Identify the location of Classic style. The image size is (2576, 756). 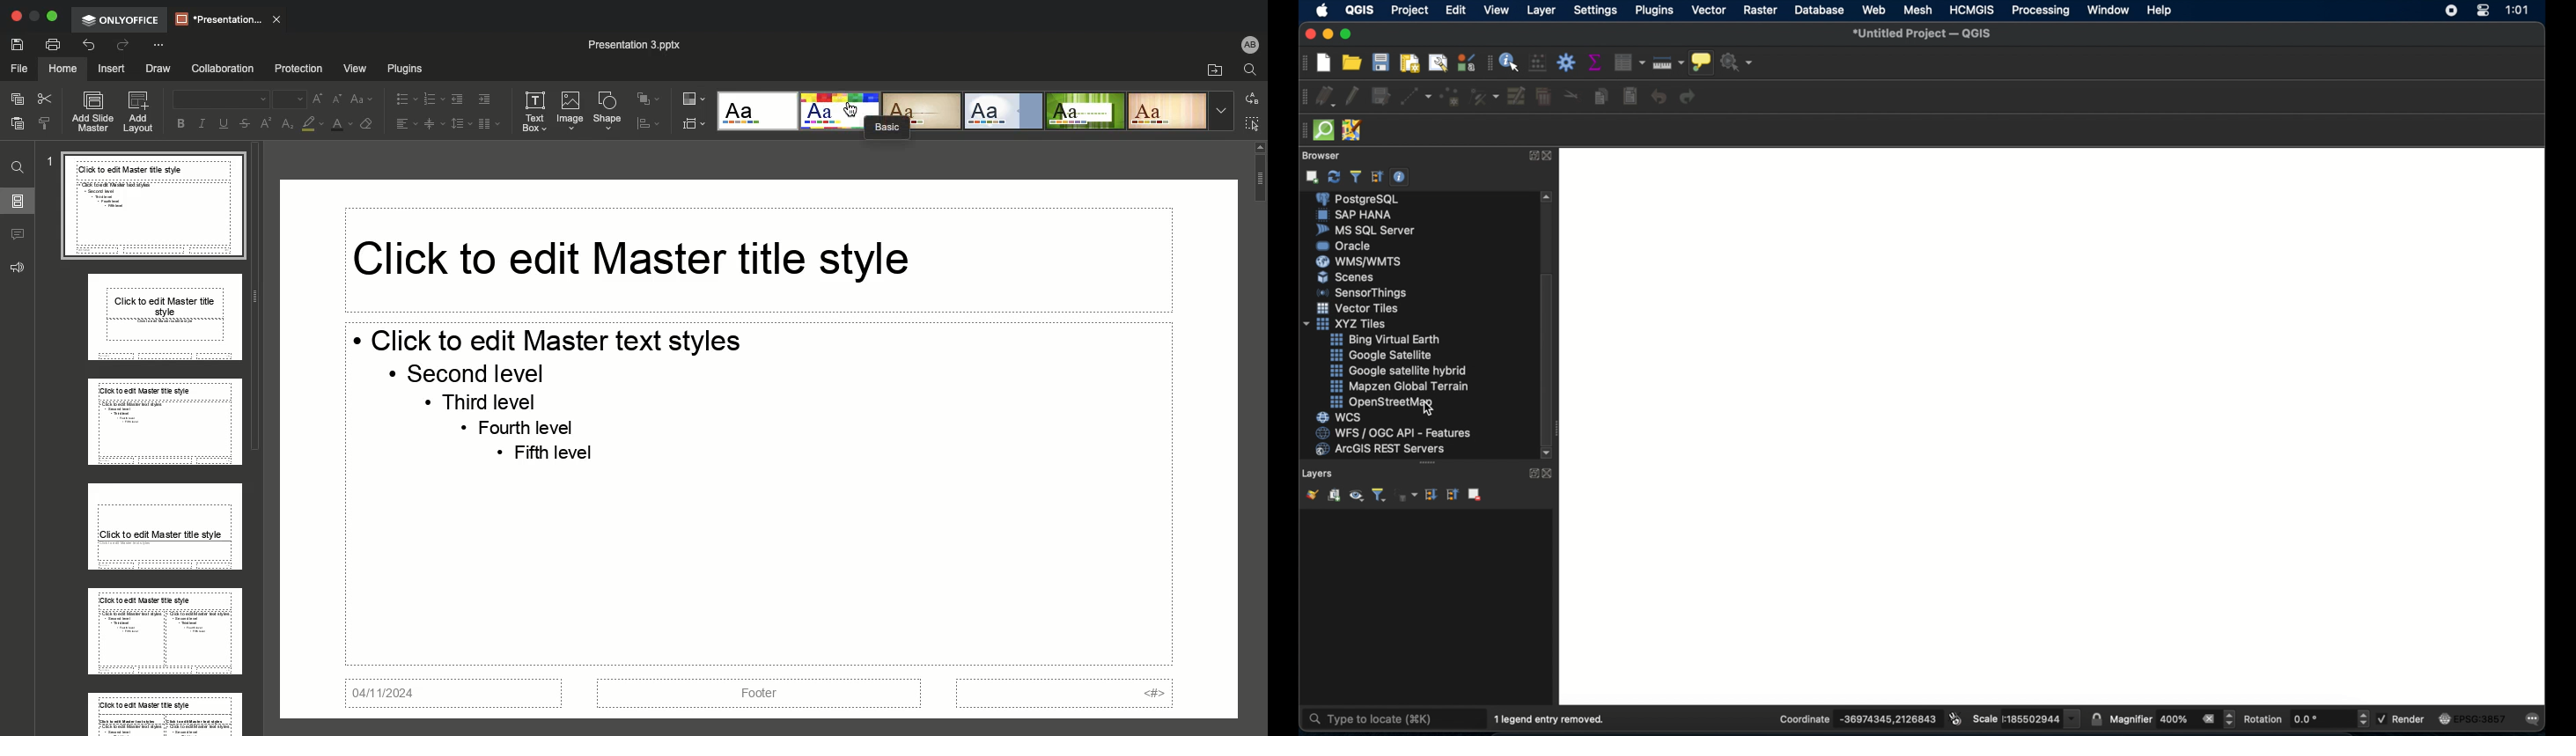
(933, 114).